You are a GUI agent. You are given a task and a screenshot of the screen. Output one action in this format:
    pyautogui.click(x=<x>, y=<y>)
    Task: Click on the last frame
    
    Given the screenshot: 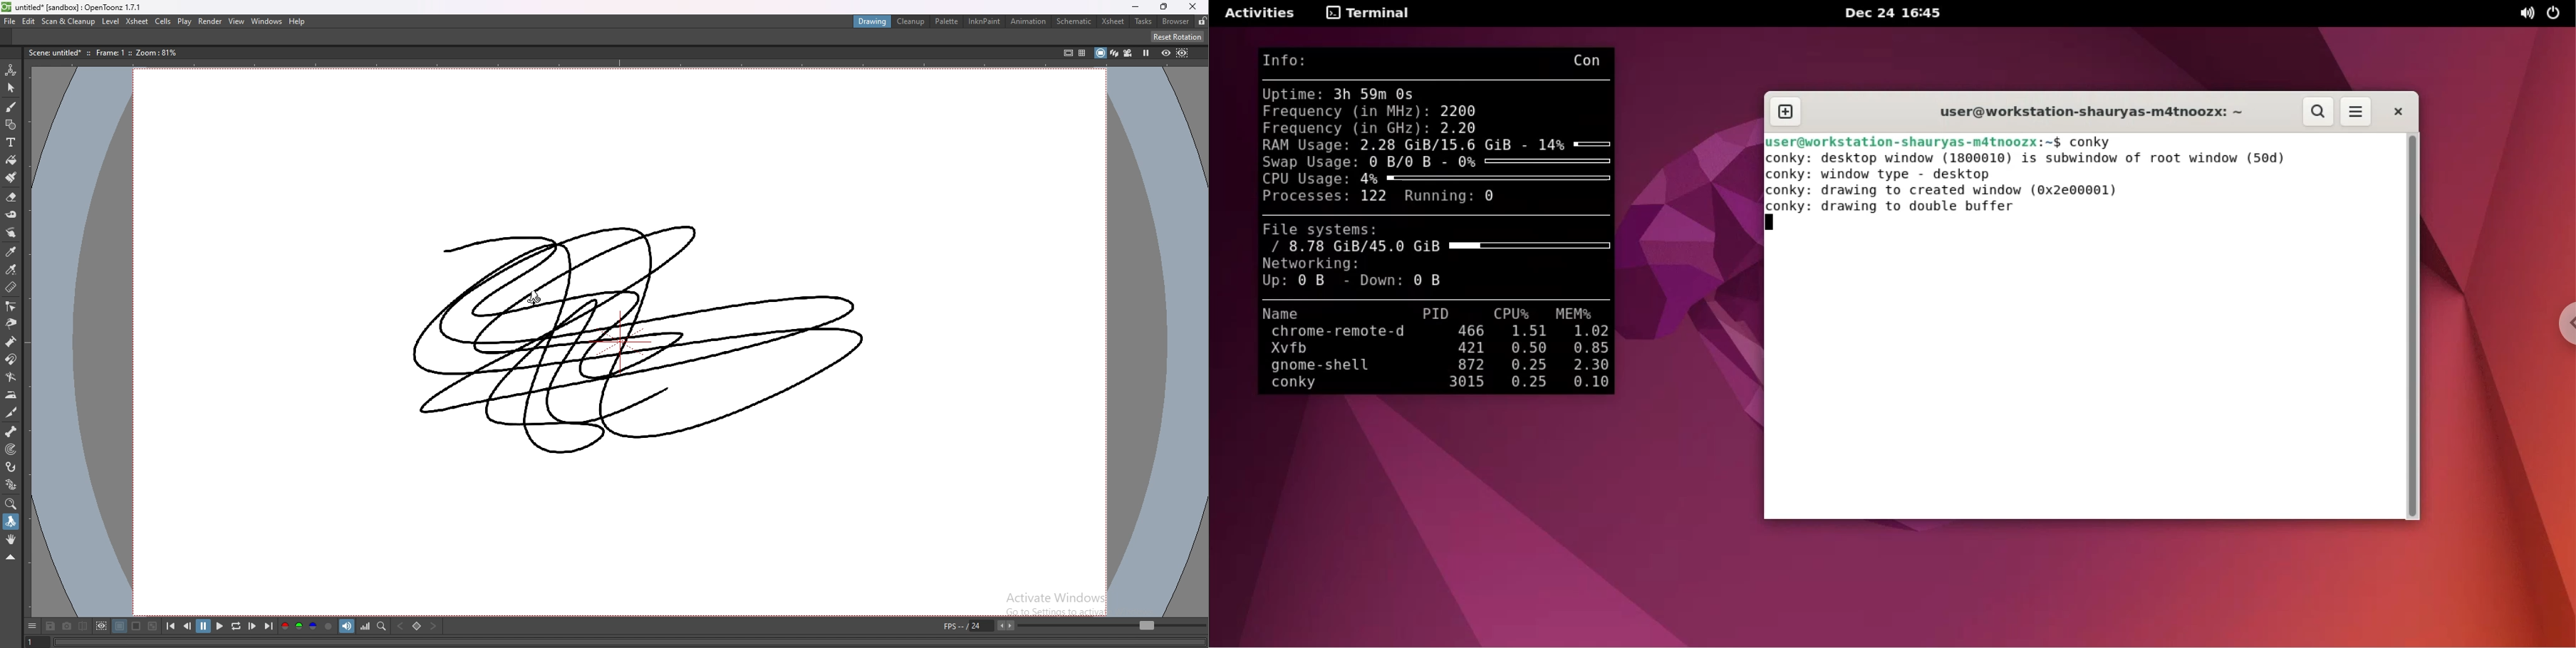 What is the action you would take?
    pyautogui.click(x=267, y=626)
    